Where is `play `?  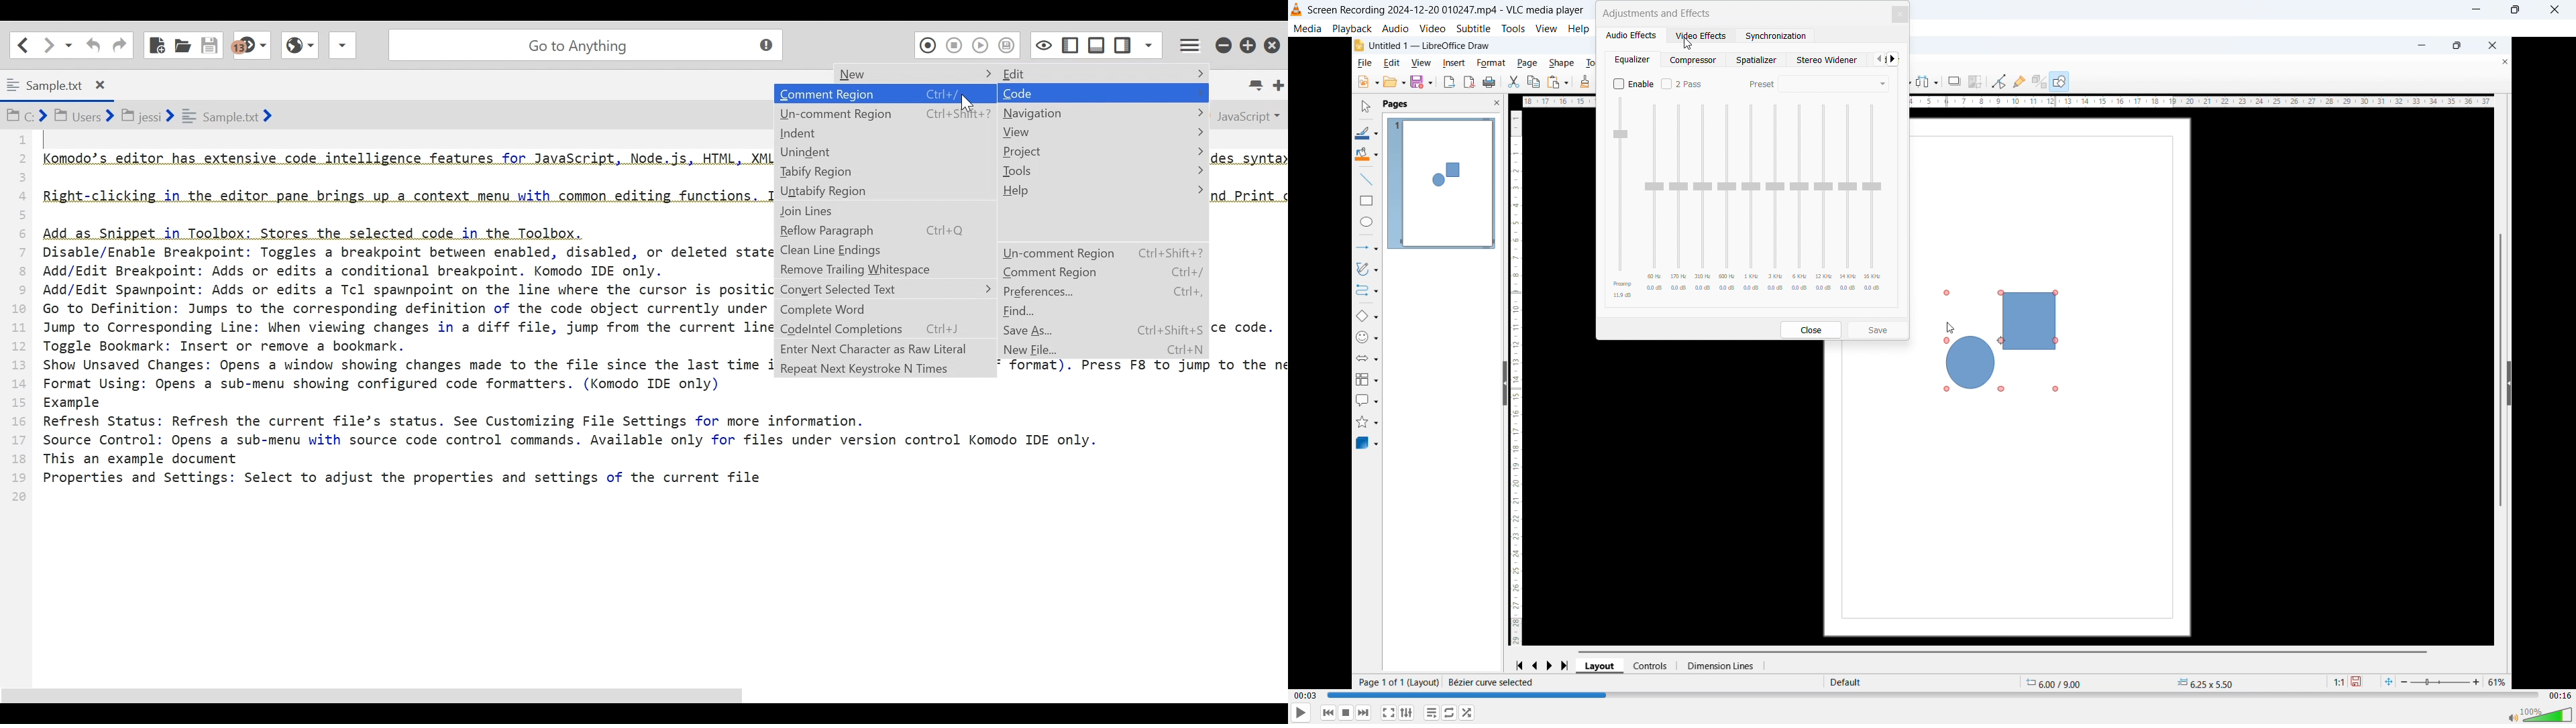 play  is located at coordinates (1301, 713).